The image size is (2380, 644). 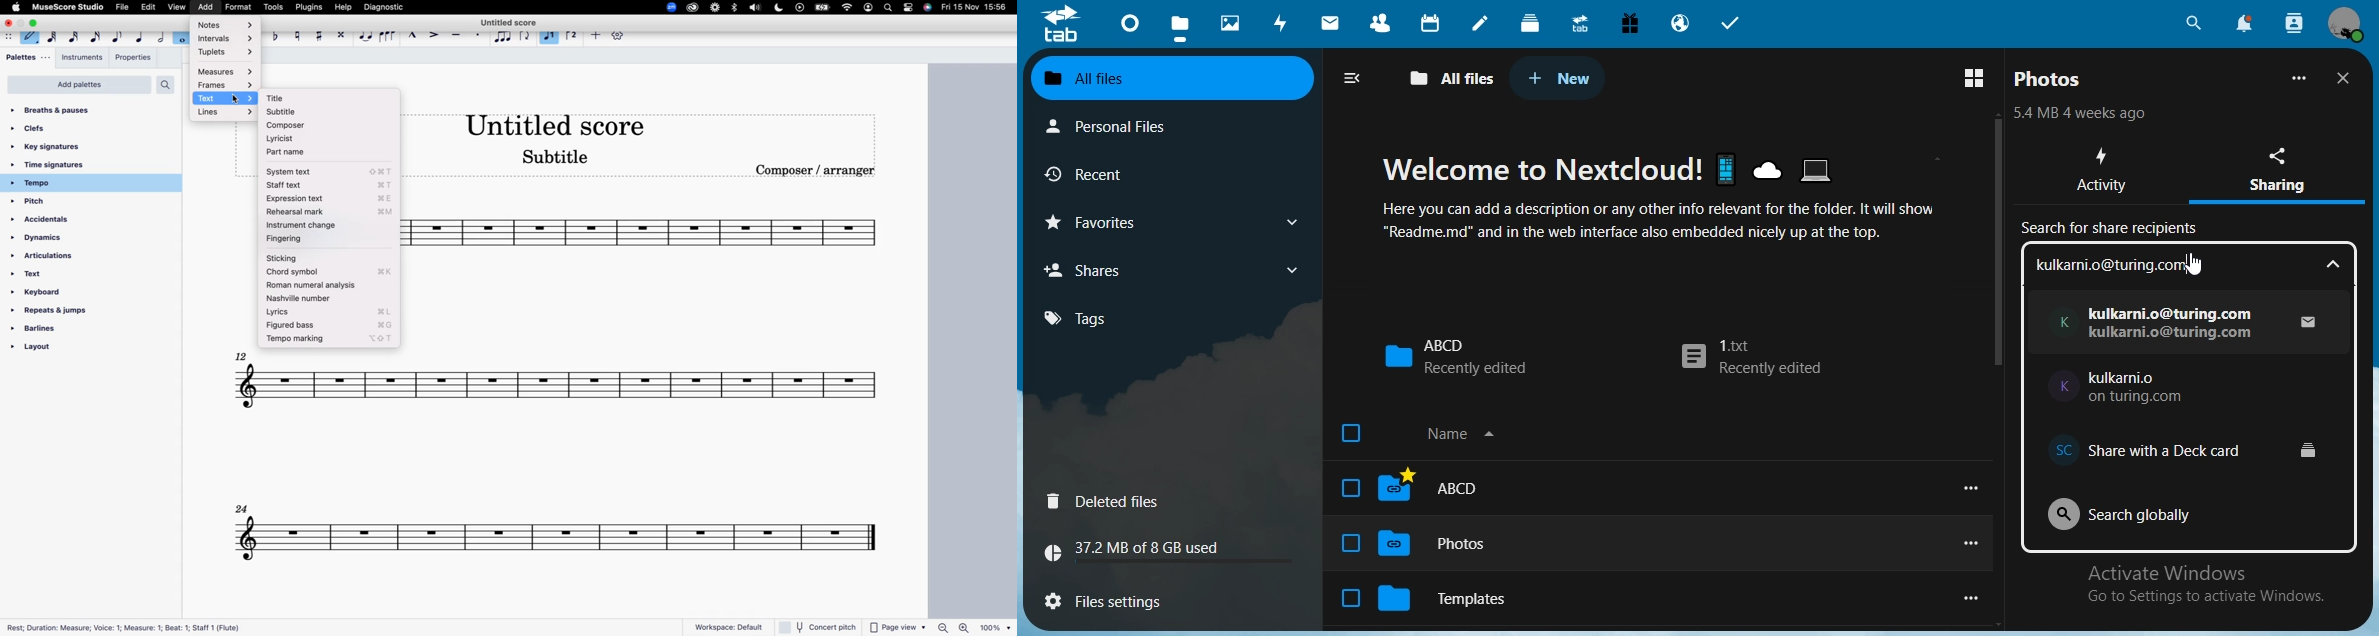 I want to click on text, so click(x=228, y=98).